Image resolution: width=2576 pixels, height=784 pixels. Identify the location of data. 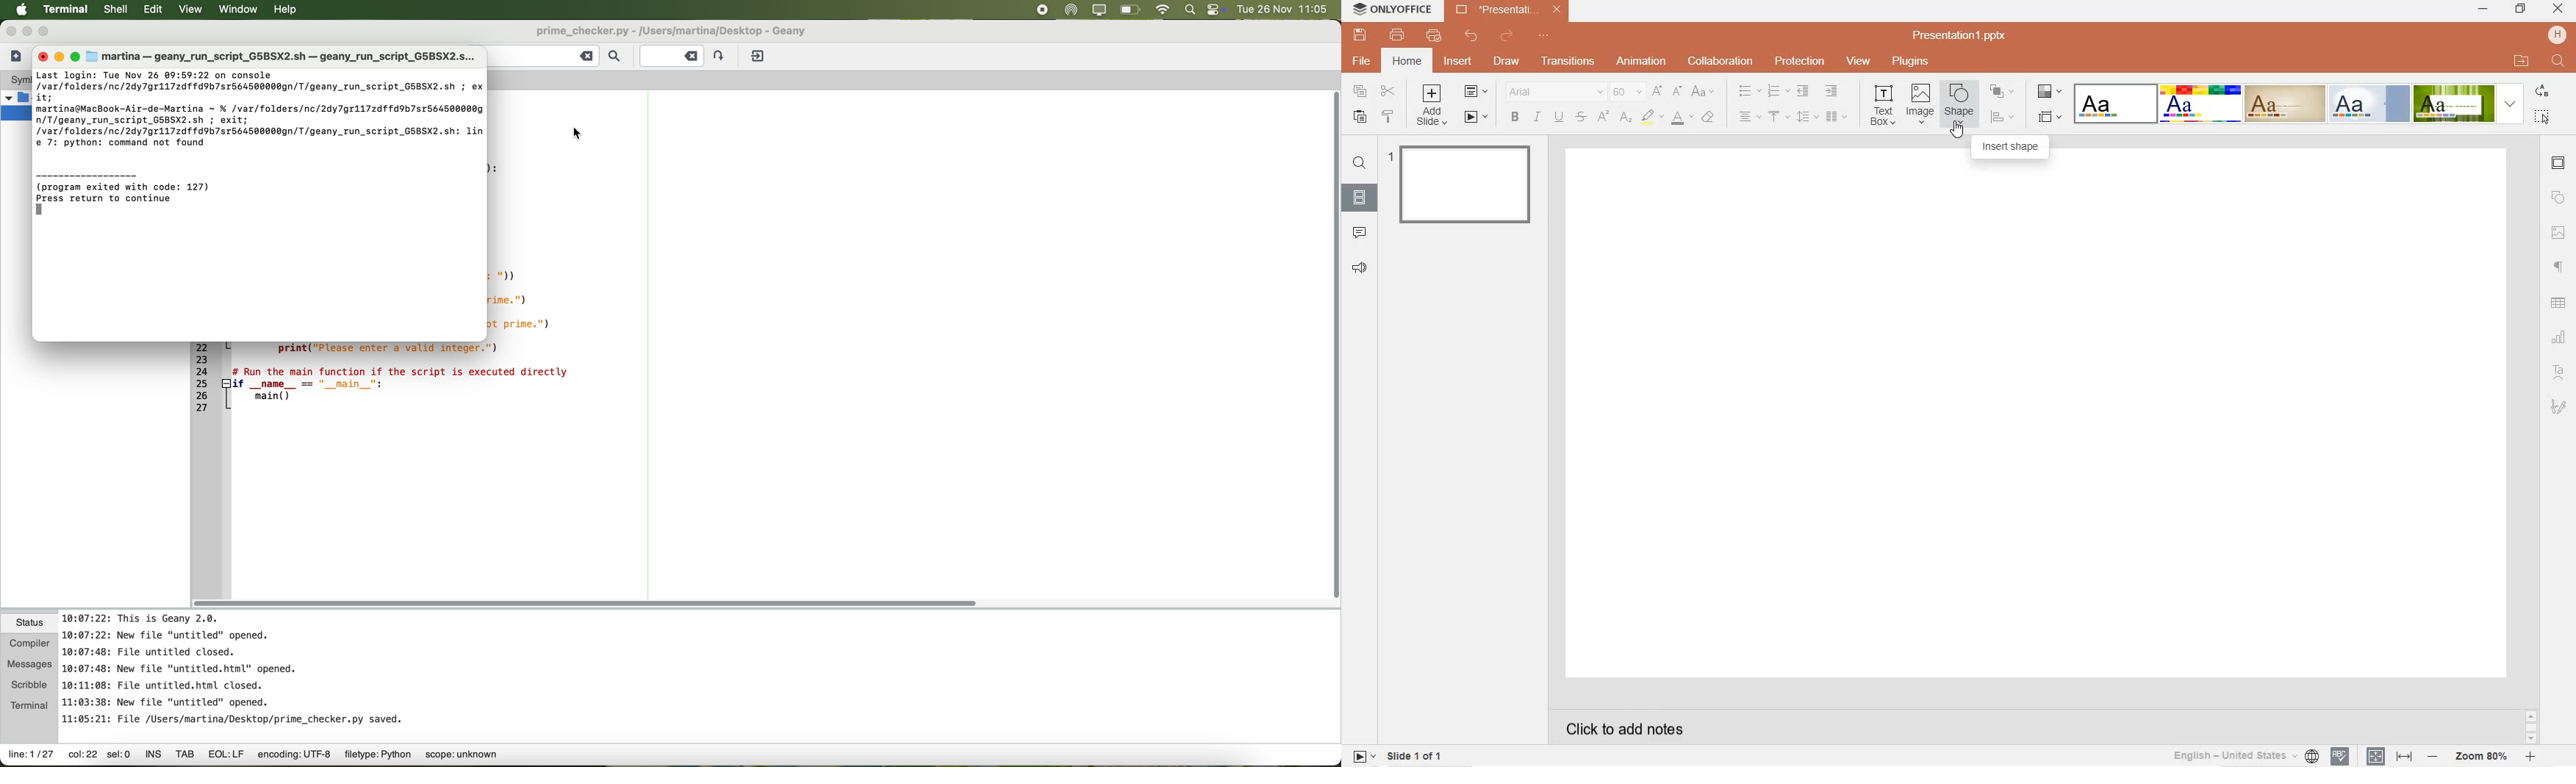
(270, 757).